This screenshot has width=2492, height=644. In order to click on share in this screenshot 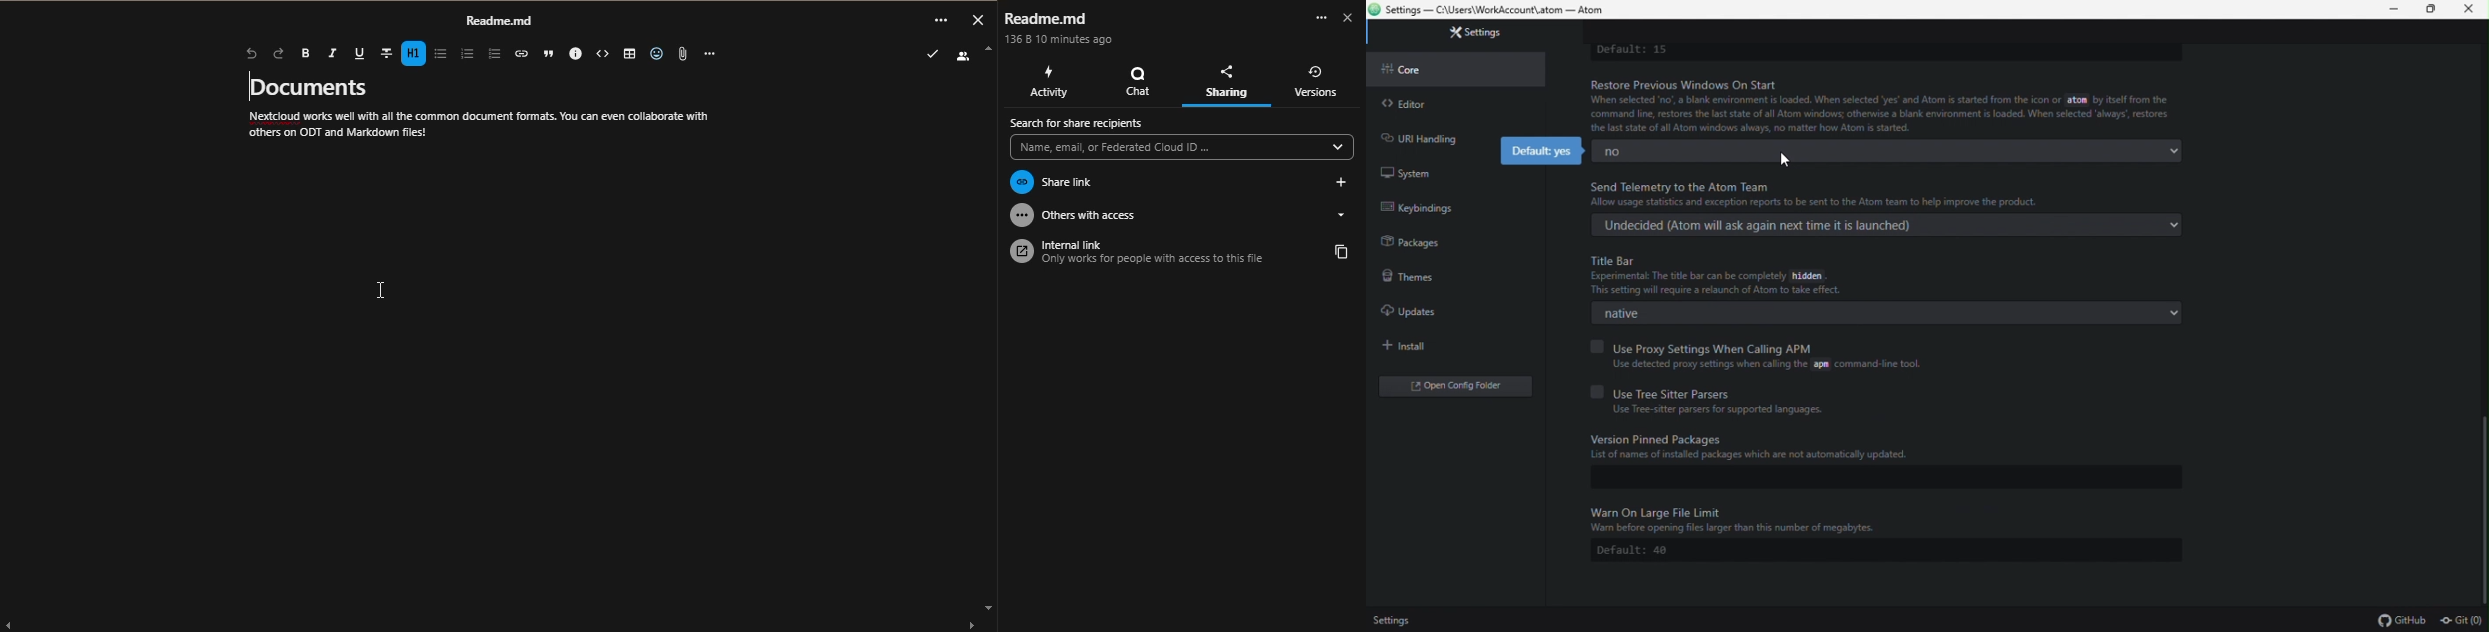, I will do `click(1341, 181)`.